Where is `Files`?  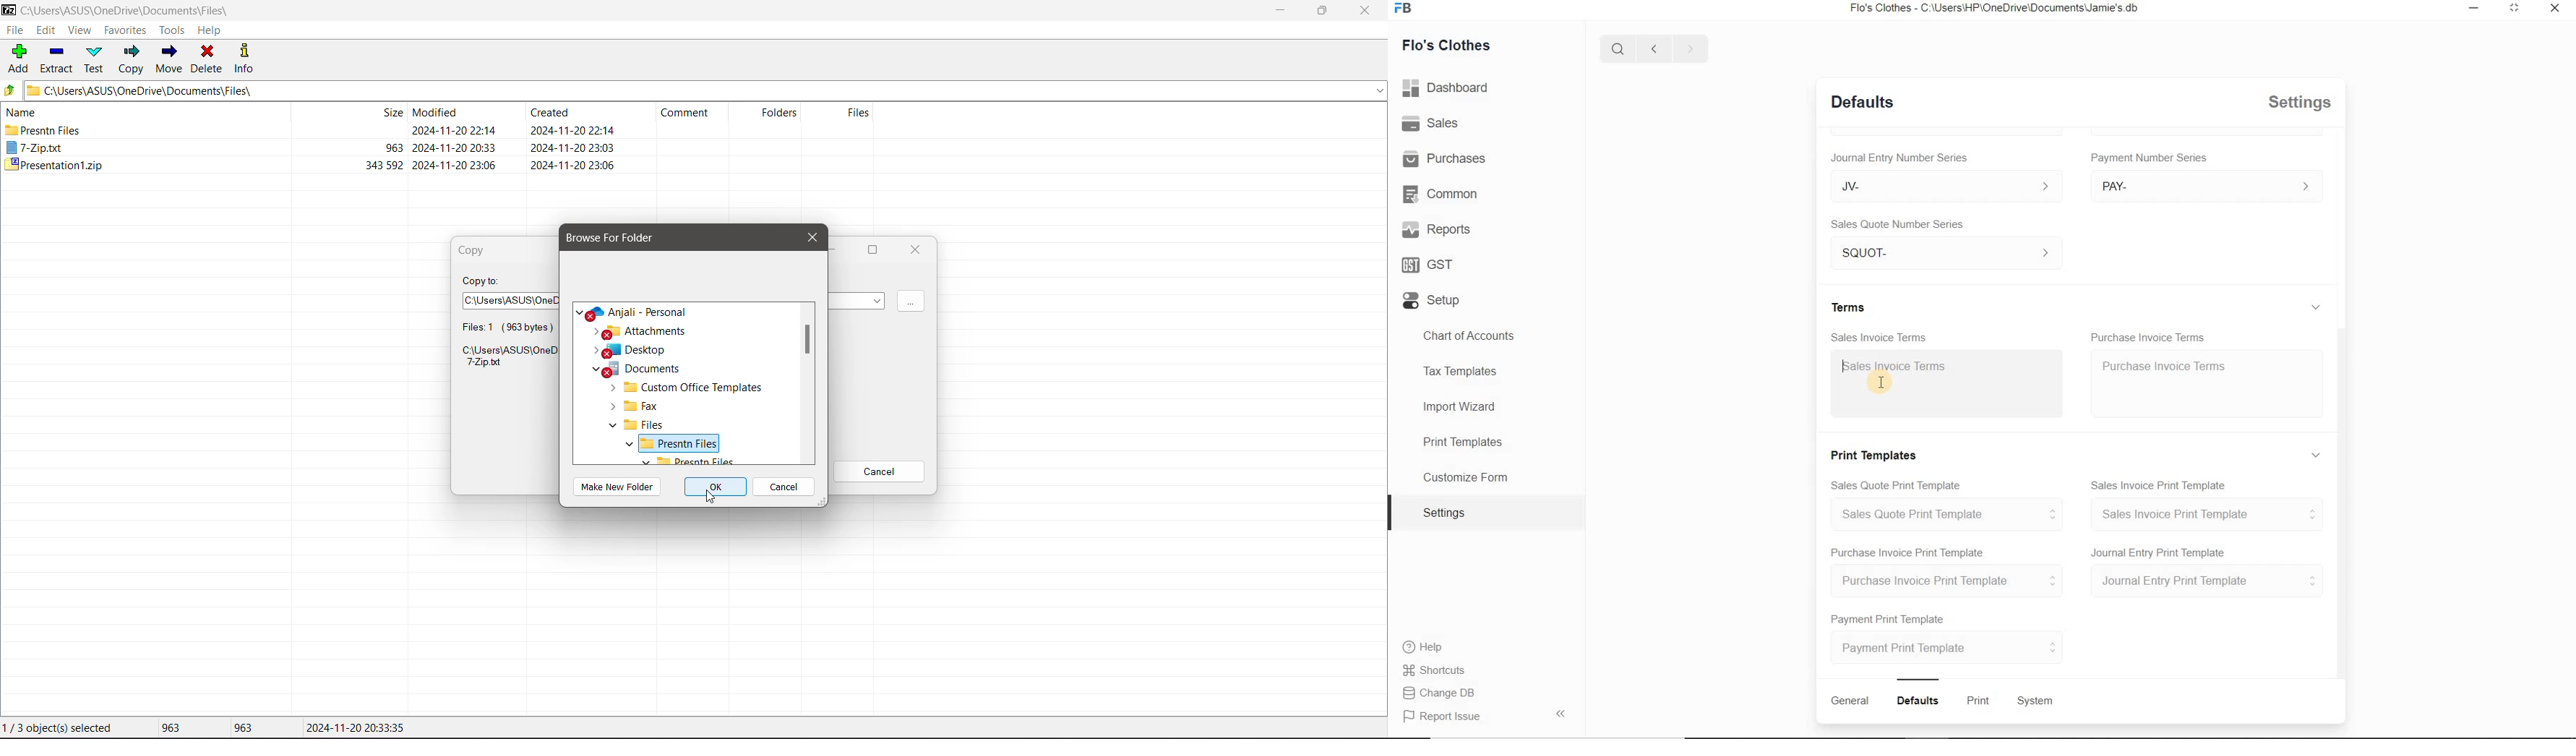 Files is located at coordinates (842, 120).